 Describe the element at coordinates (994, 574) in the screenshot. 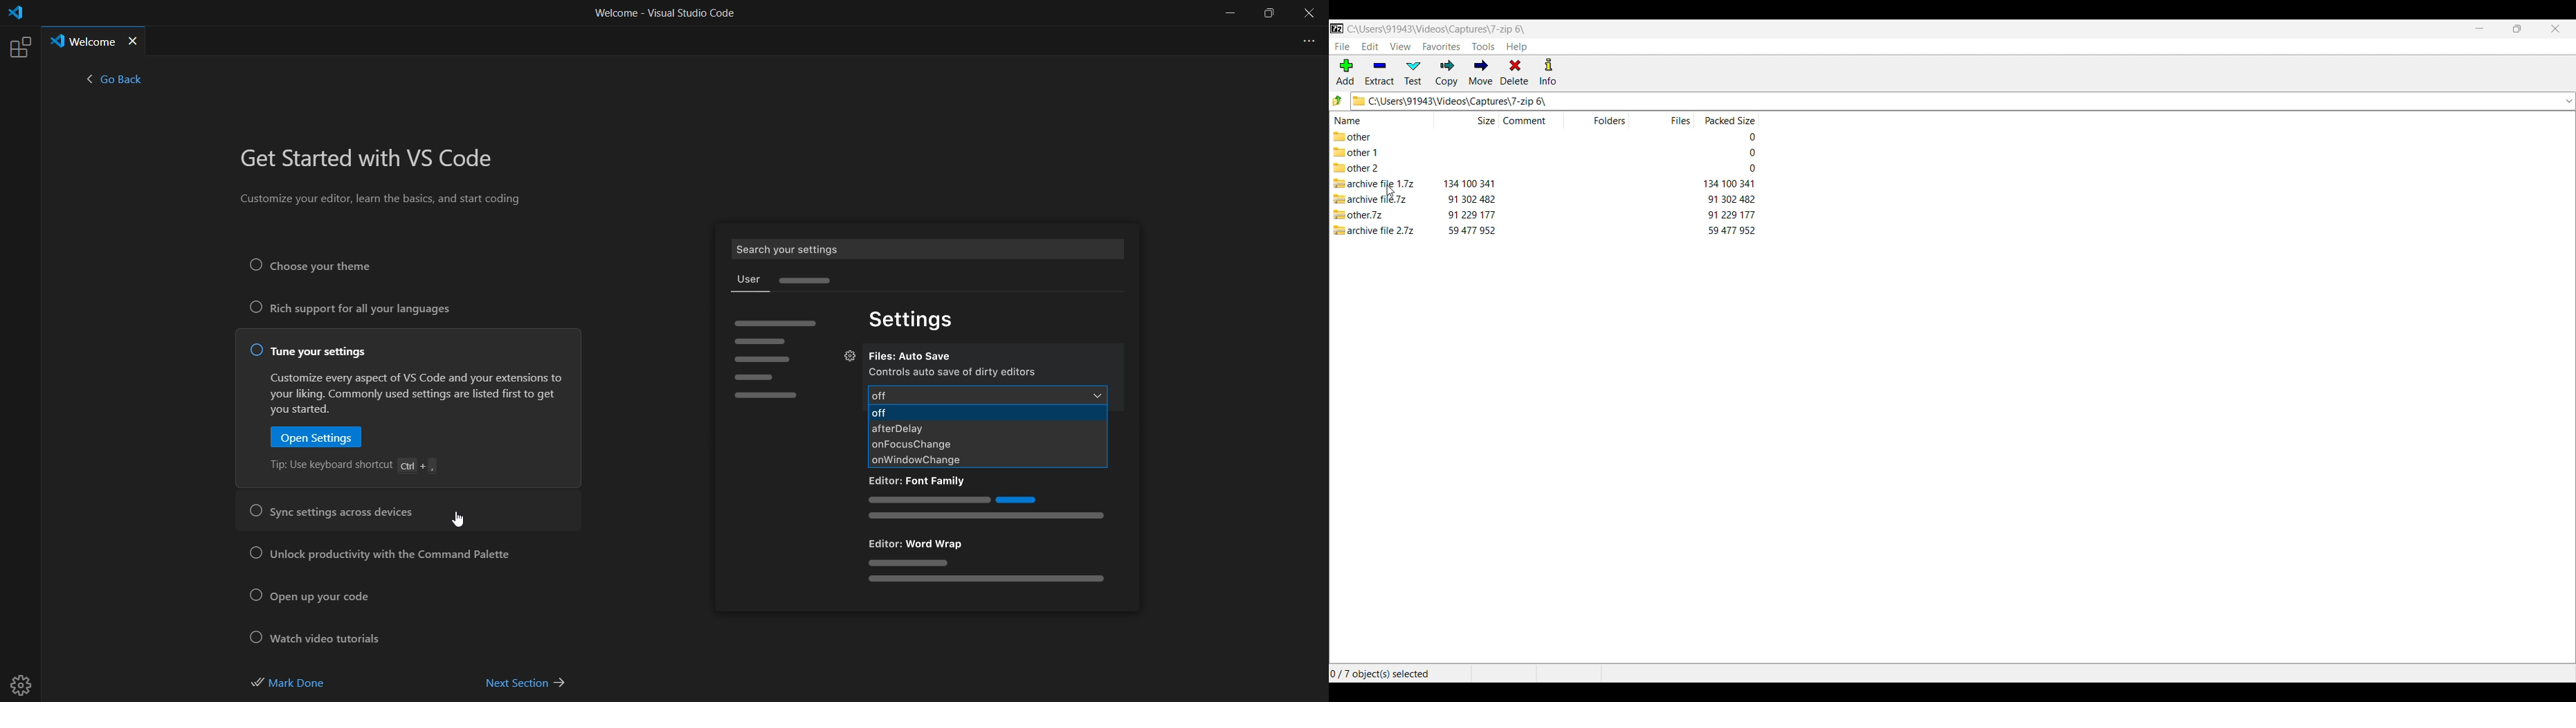

I see `sample` at that location.